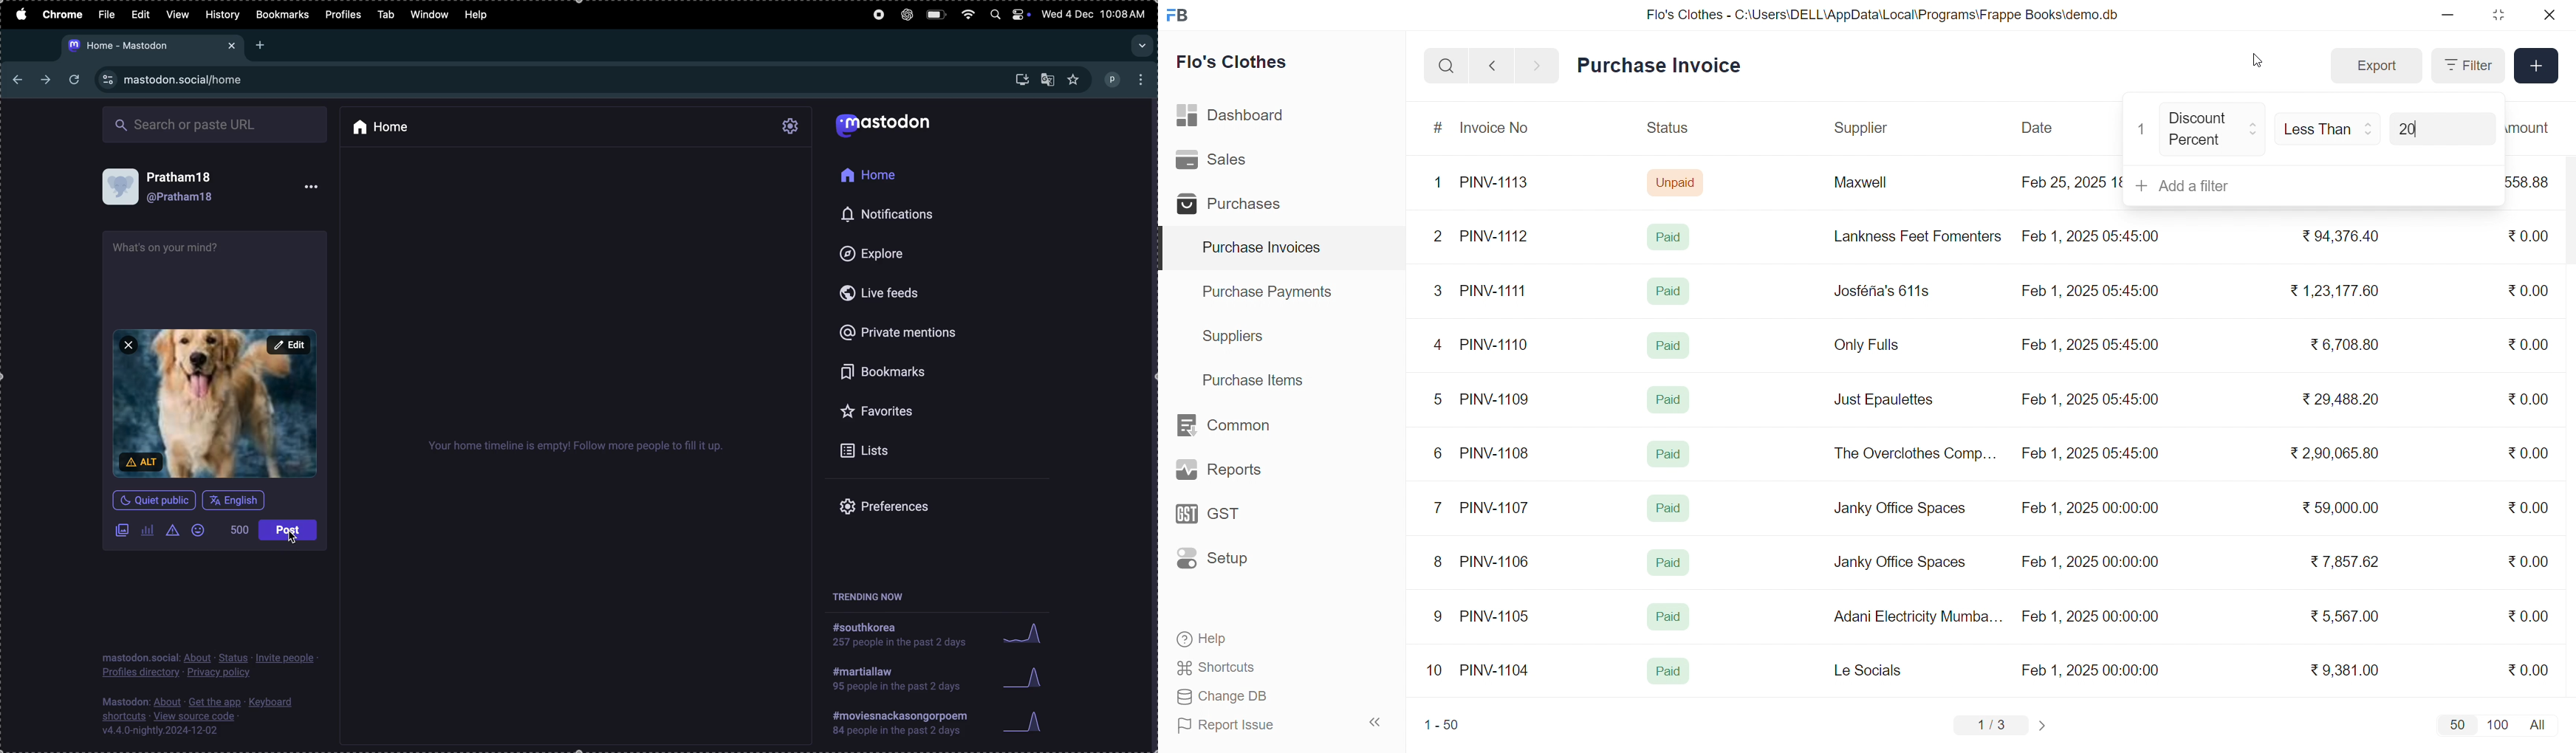 This screenshot has width=2576, height=756. Describe the element at coordinates (1880, 289) in the screenshot. I see `Josféria's 611s` at that location.